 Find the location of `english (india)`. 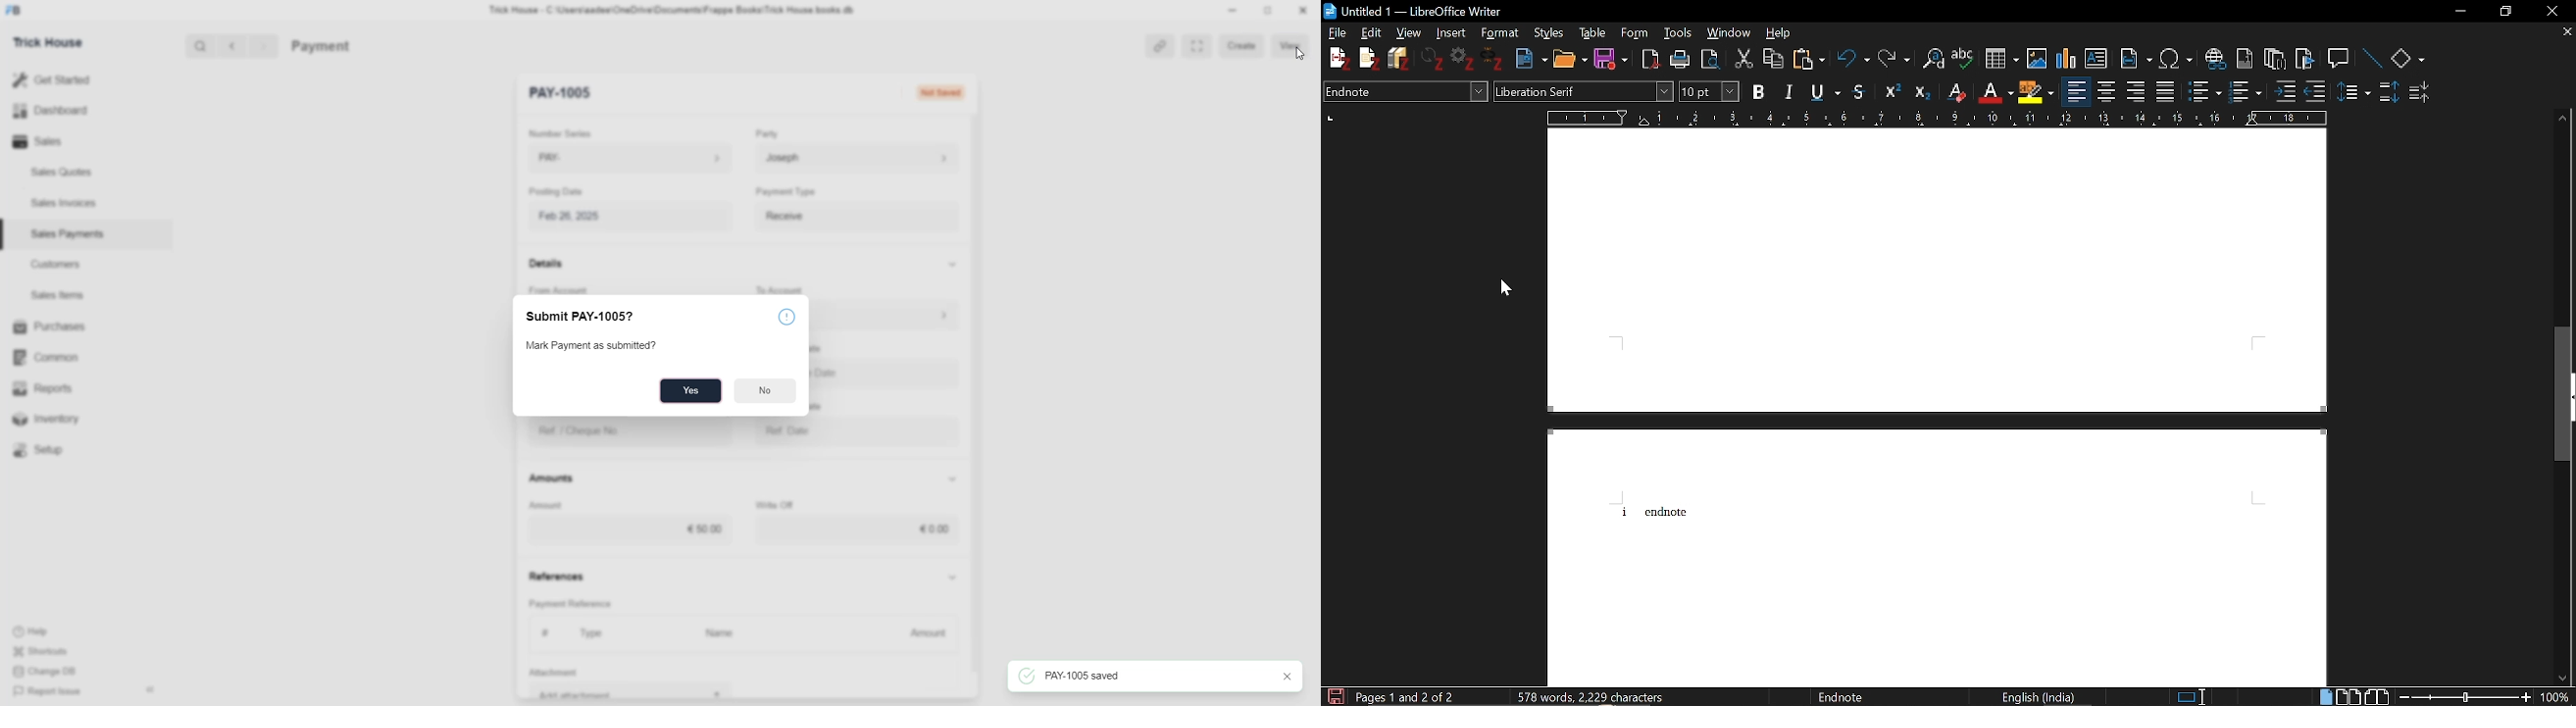

english (india) is located at coordinates (2028, 696).